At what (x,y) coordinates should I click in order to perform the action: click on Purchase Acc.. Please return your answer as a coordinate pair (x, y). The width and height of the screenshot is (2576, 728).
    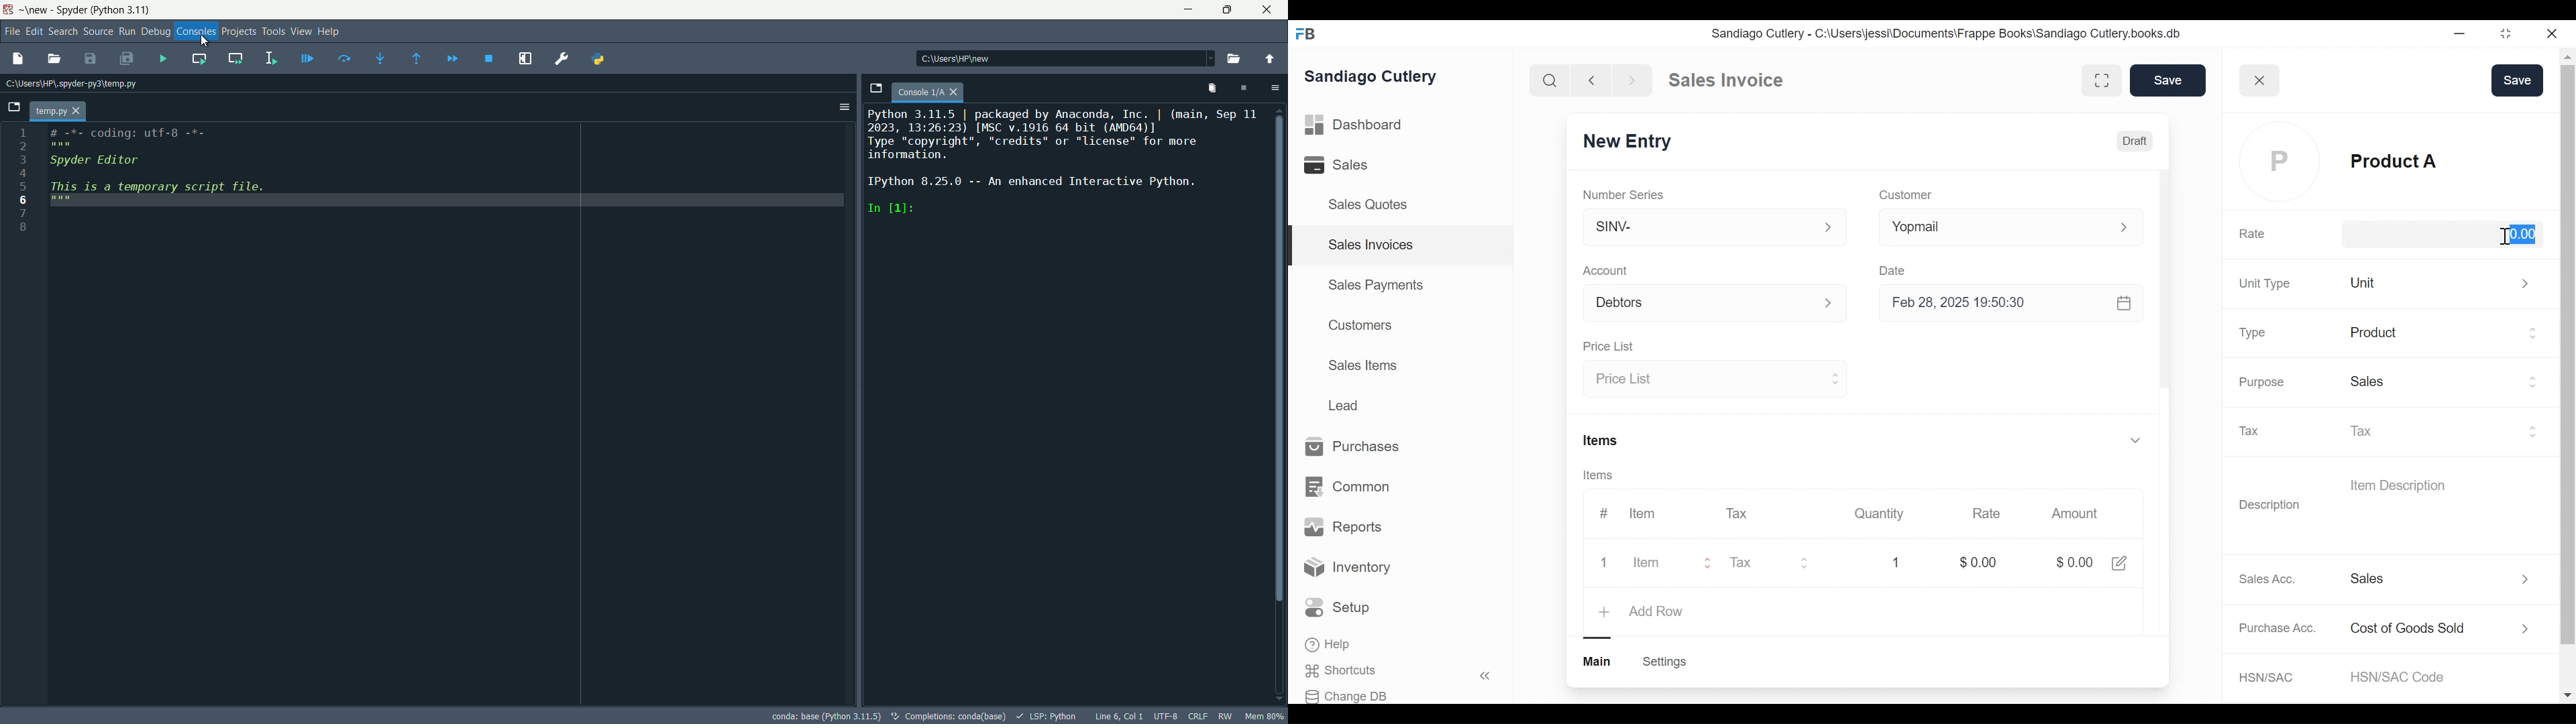
    Looking at the image, I should click on (2278, 627).